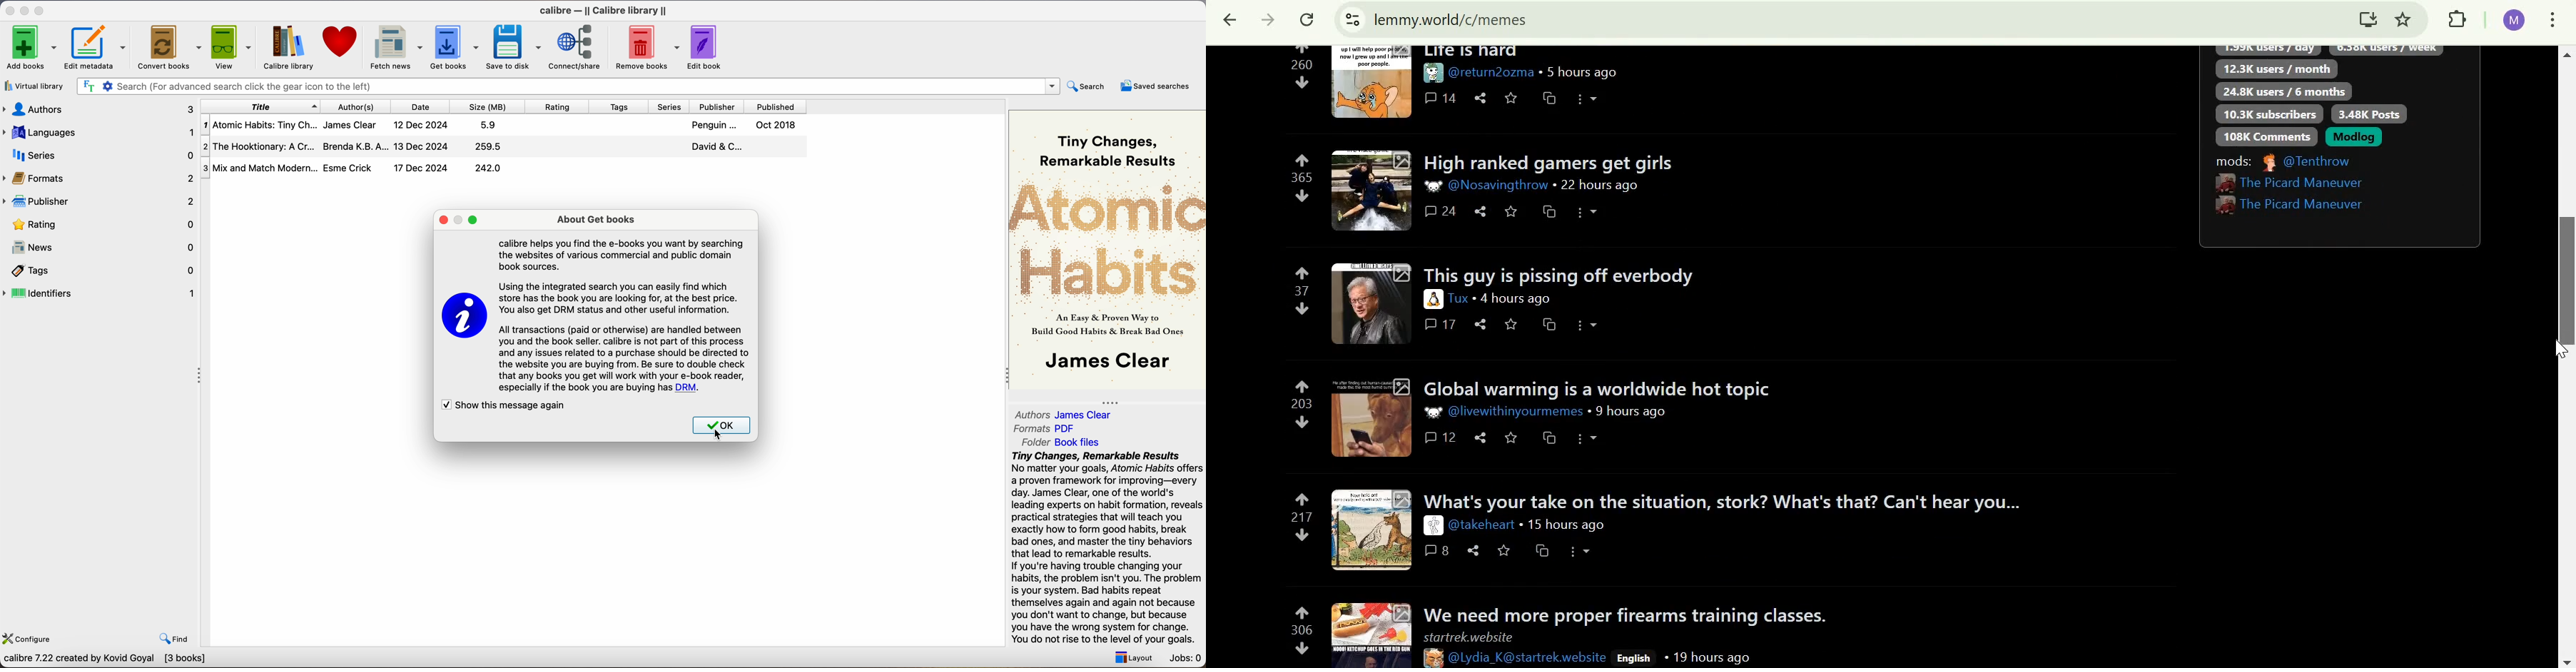 This screenshot has width=2576, height=672. What do you see at coordinates (1303, 517) in the screenshot?
I see `217 points` at bounding box center [1303, 517].